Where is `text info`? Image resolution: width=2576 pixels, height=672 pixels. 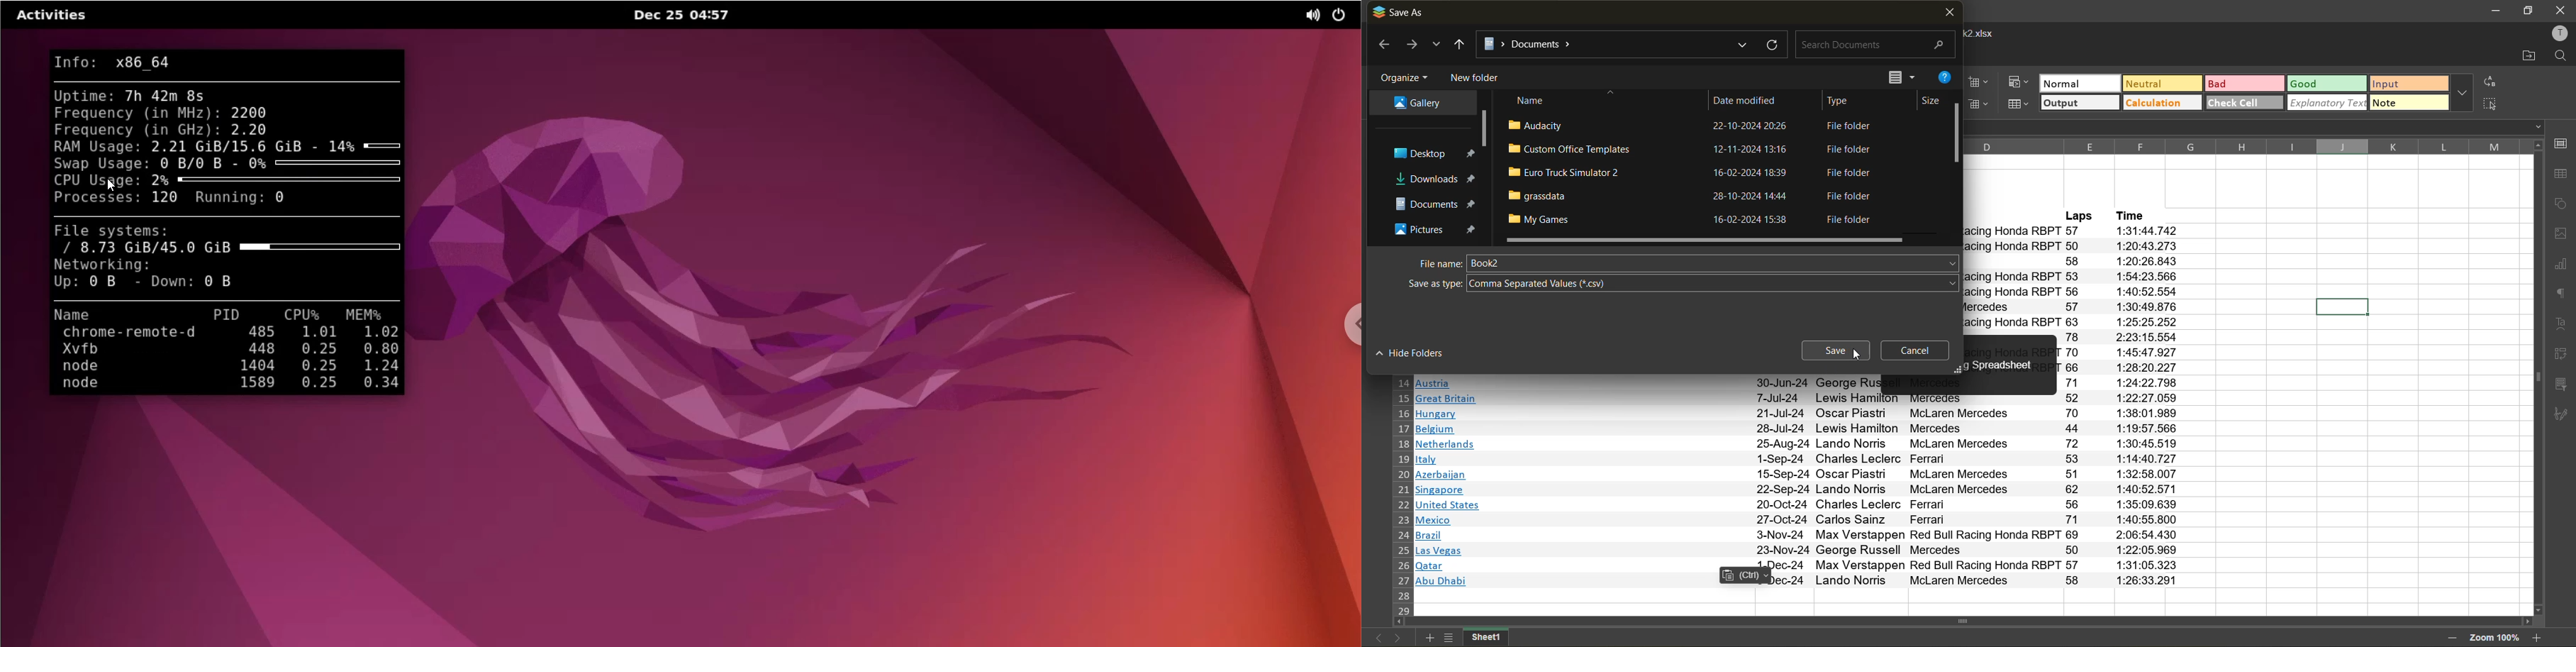 text info is located at coordinates (1802, 520).